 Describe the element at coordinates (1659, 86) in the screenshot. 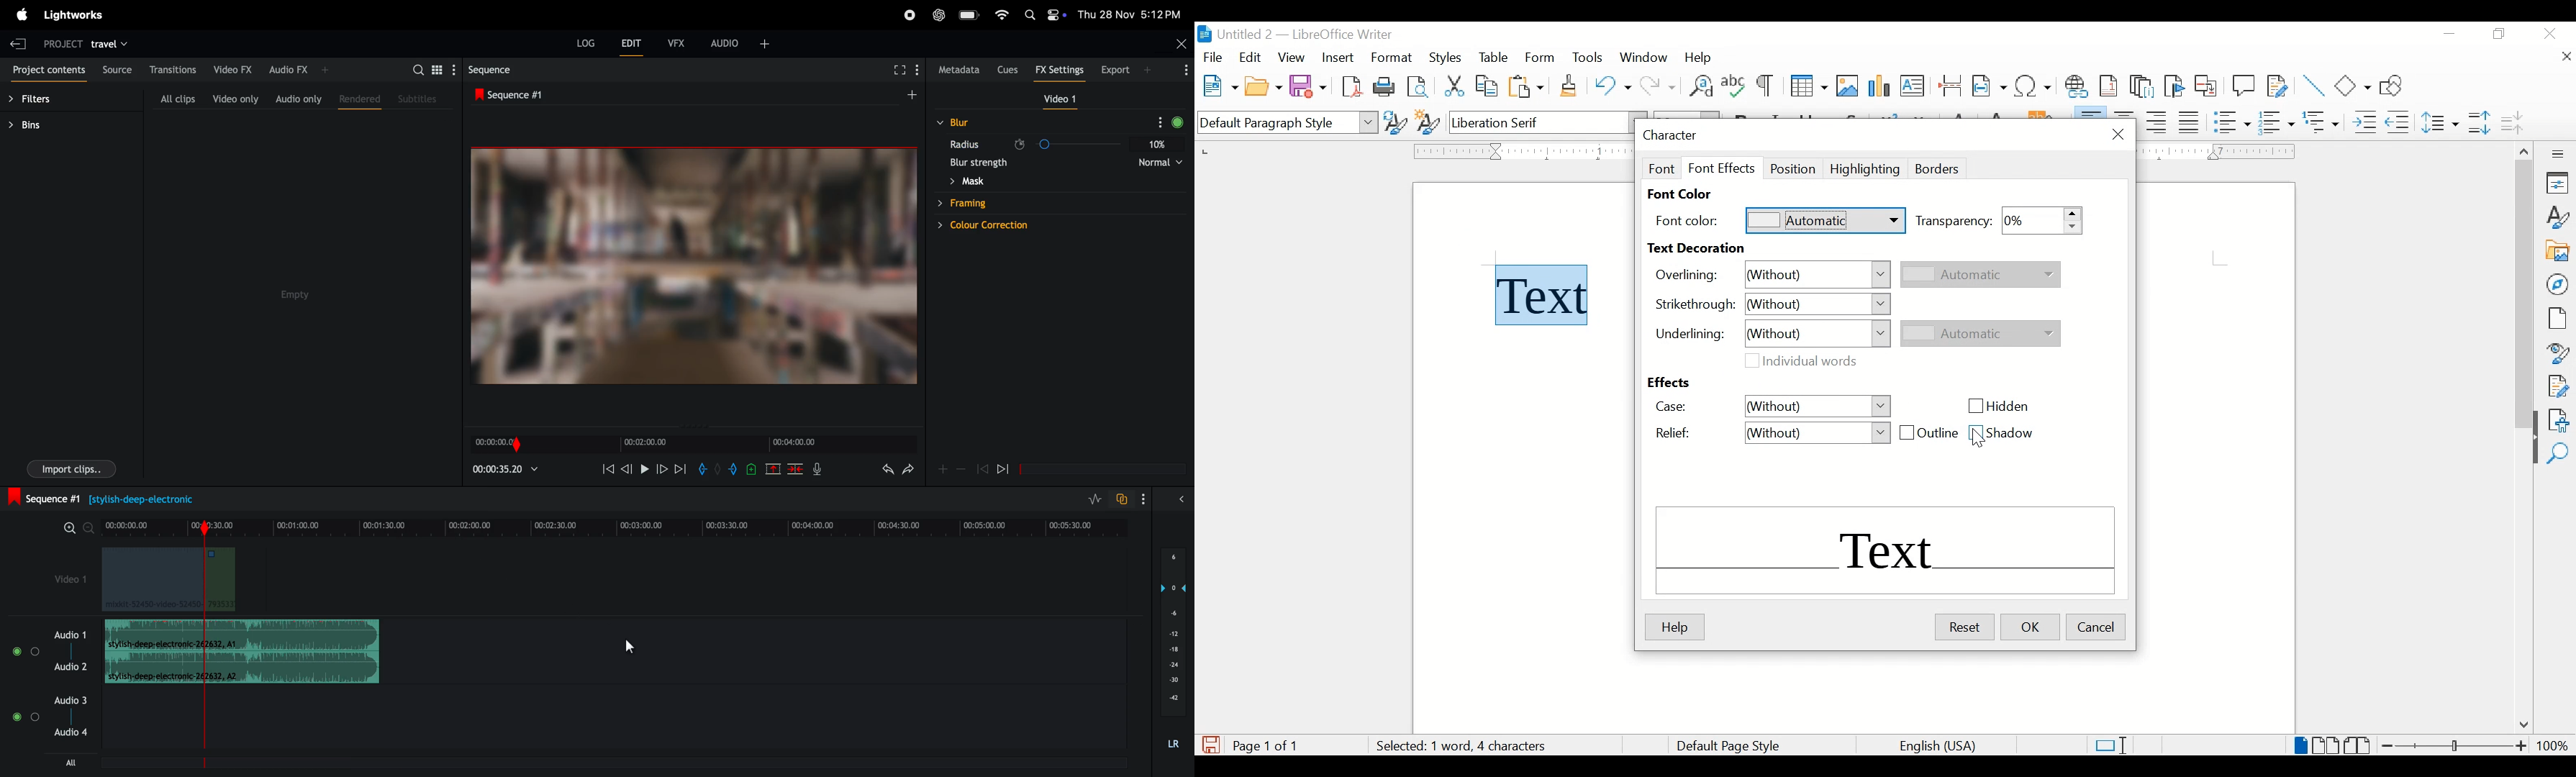

I see `redo` at that location.